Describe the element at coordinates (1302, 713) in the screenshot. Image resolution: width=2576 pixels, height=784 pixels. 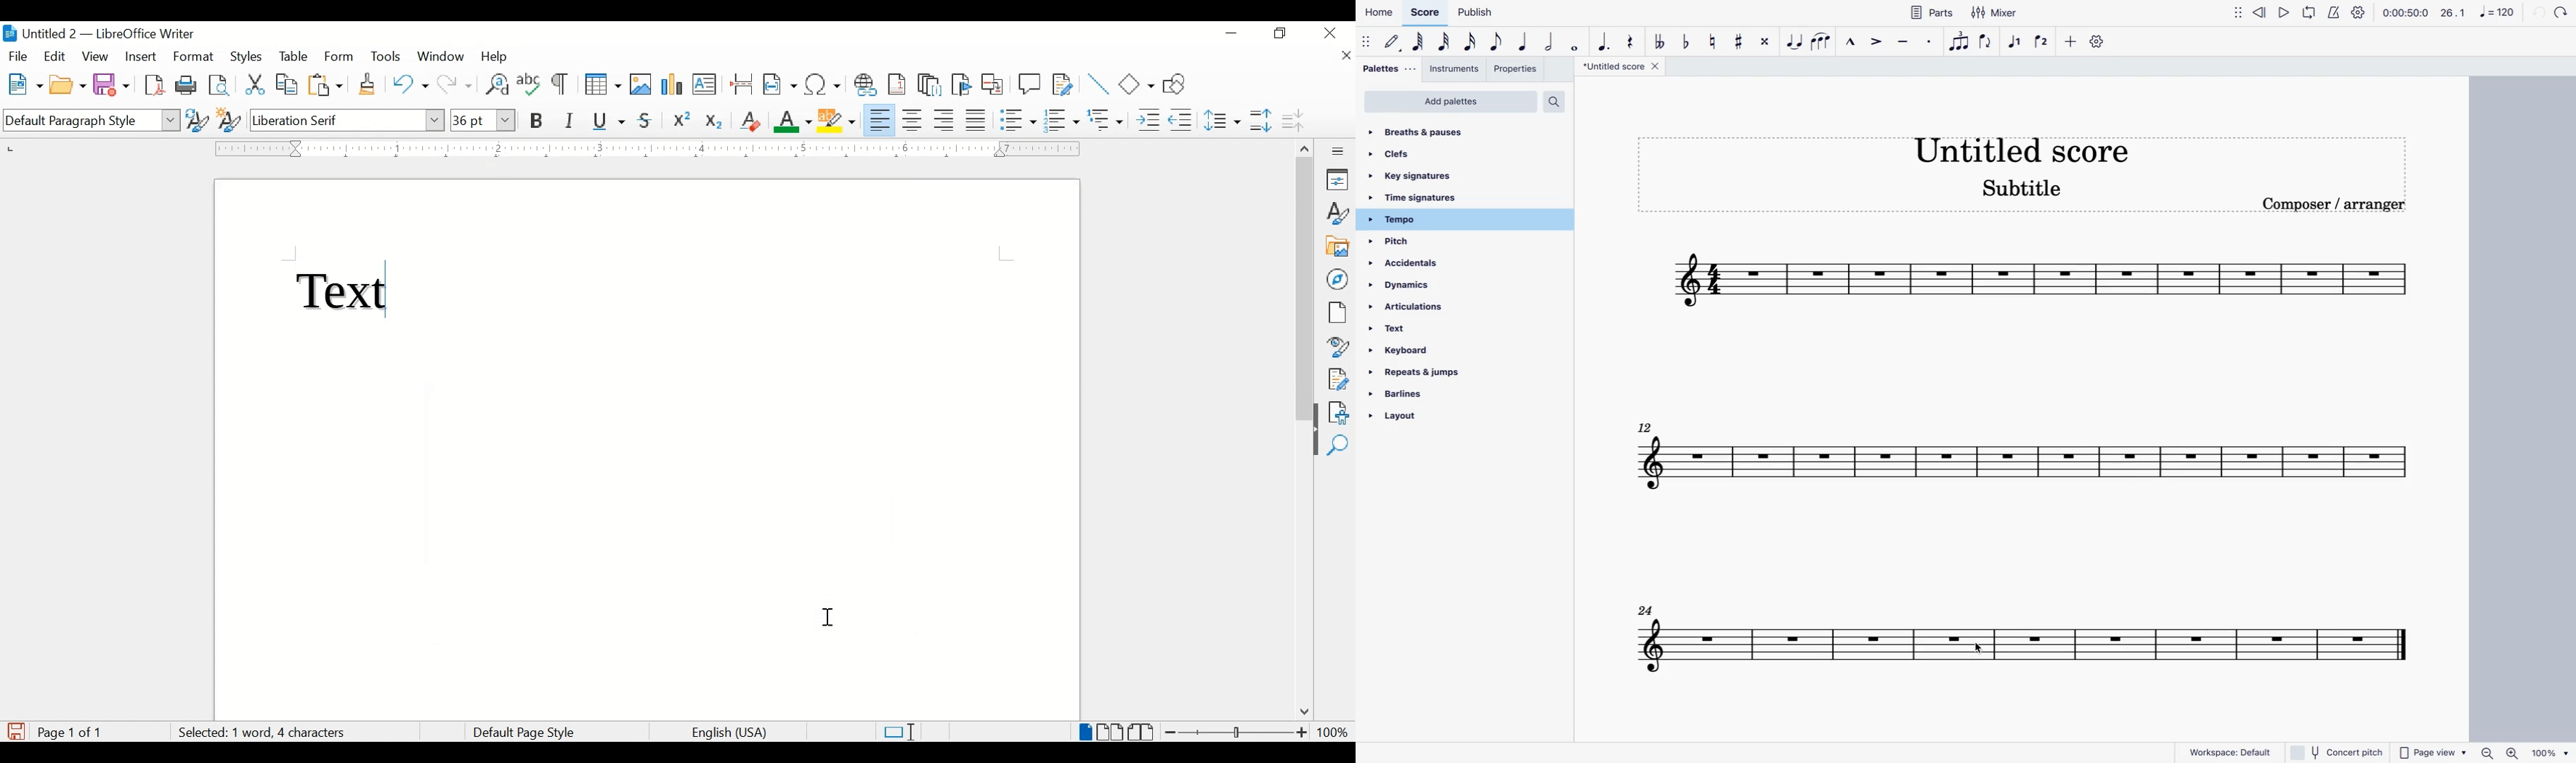
I see `scroll down arrow` at that location.